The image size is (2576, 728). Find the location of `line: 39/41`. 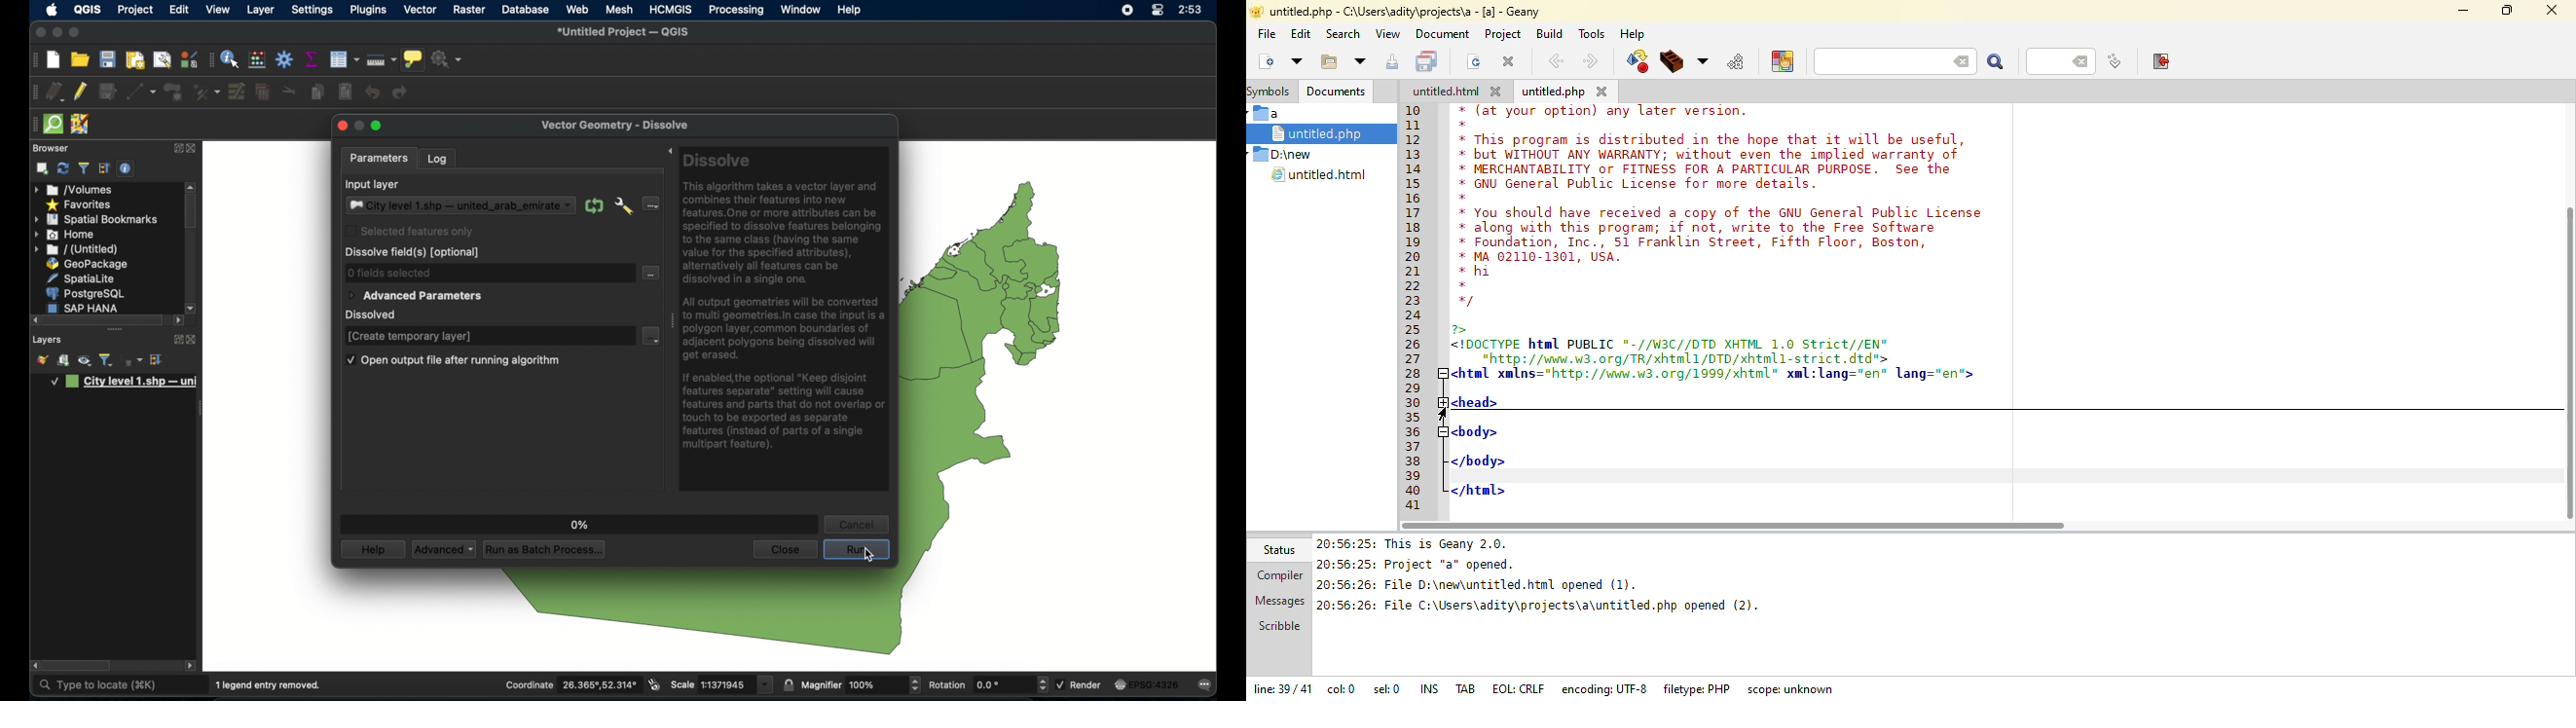

line: 39/41 is located at coordinates (1282, 687).